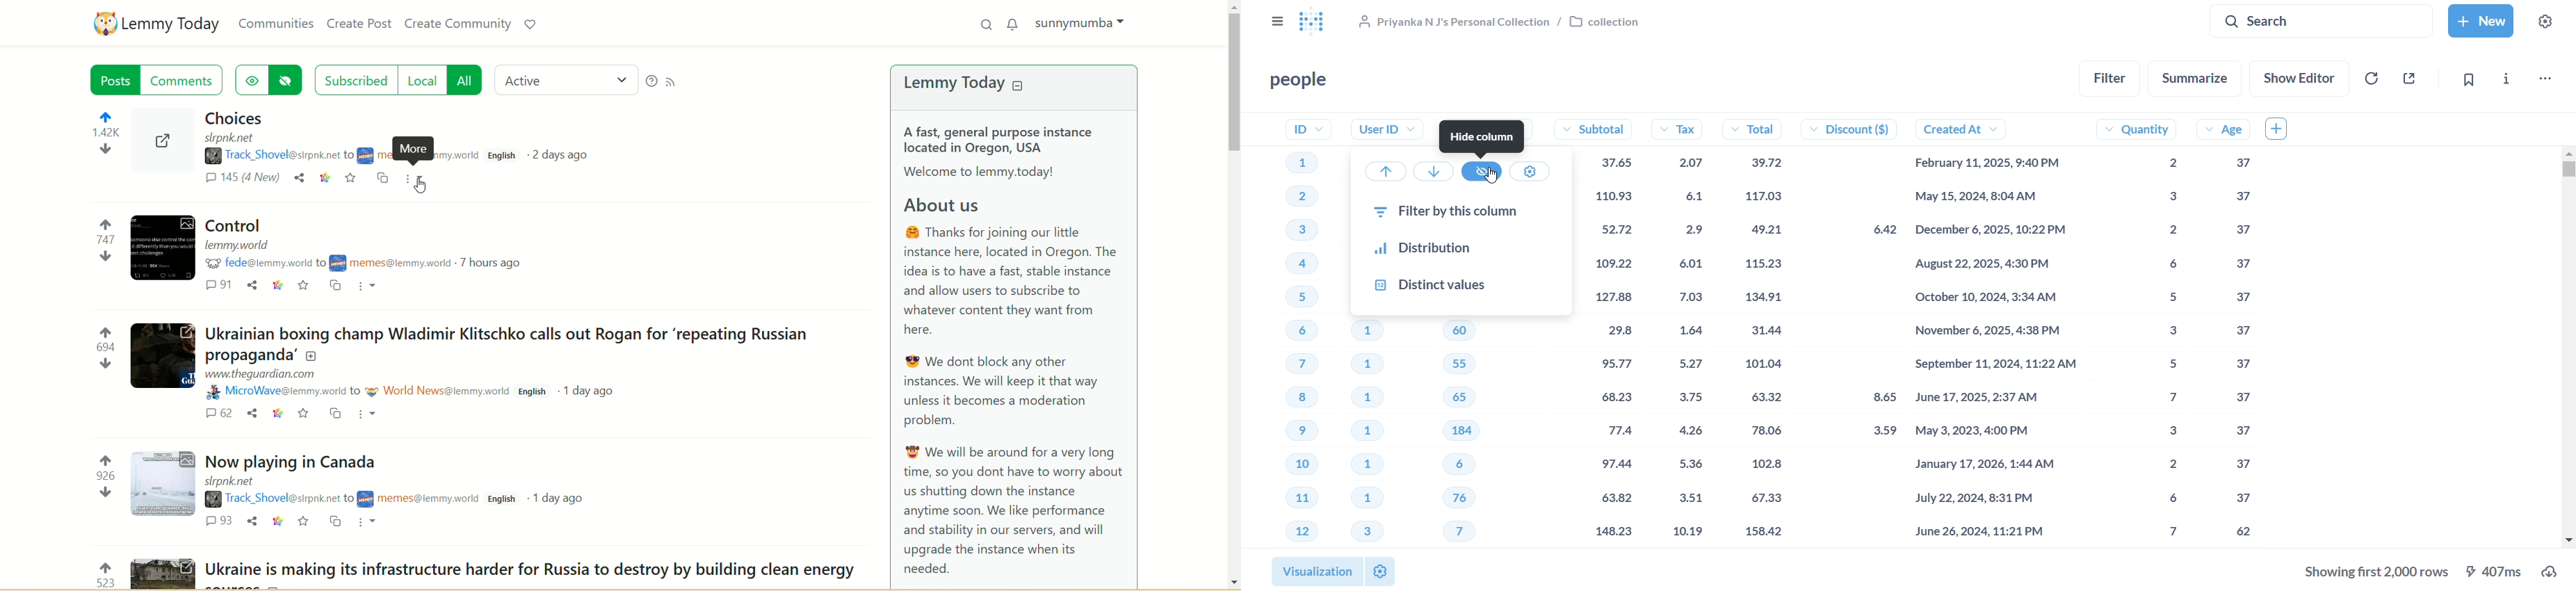 The image size is (2576, 616). Describe the element at coordinates (383, 180) in the screenshot. I see `cross-post` at that location.